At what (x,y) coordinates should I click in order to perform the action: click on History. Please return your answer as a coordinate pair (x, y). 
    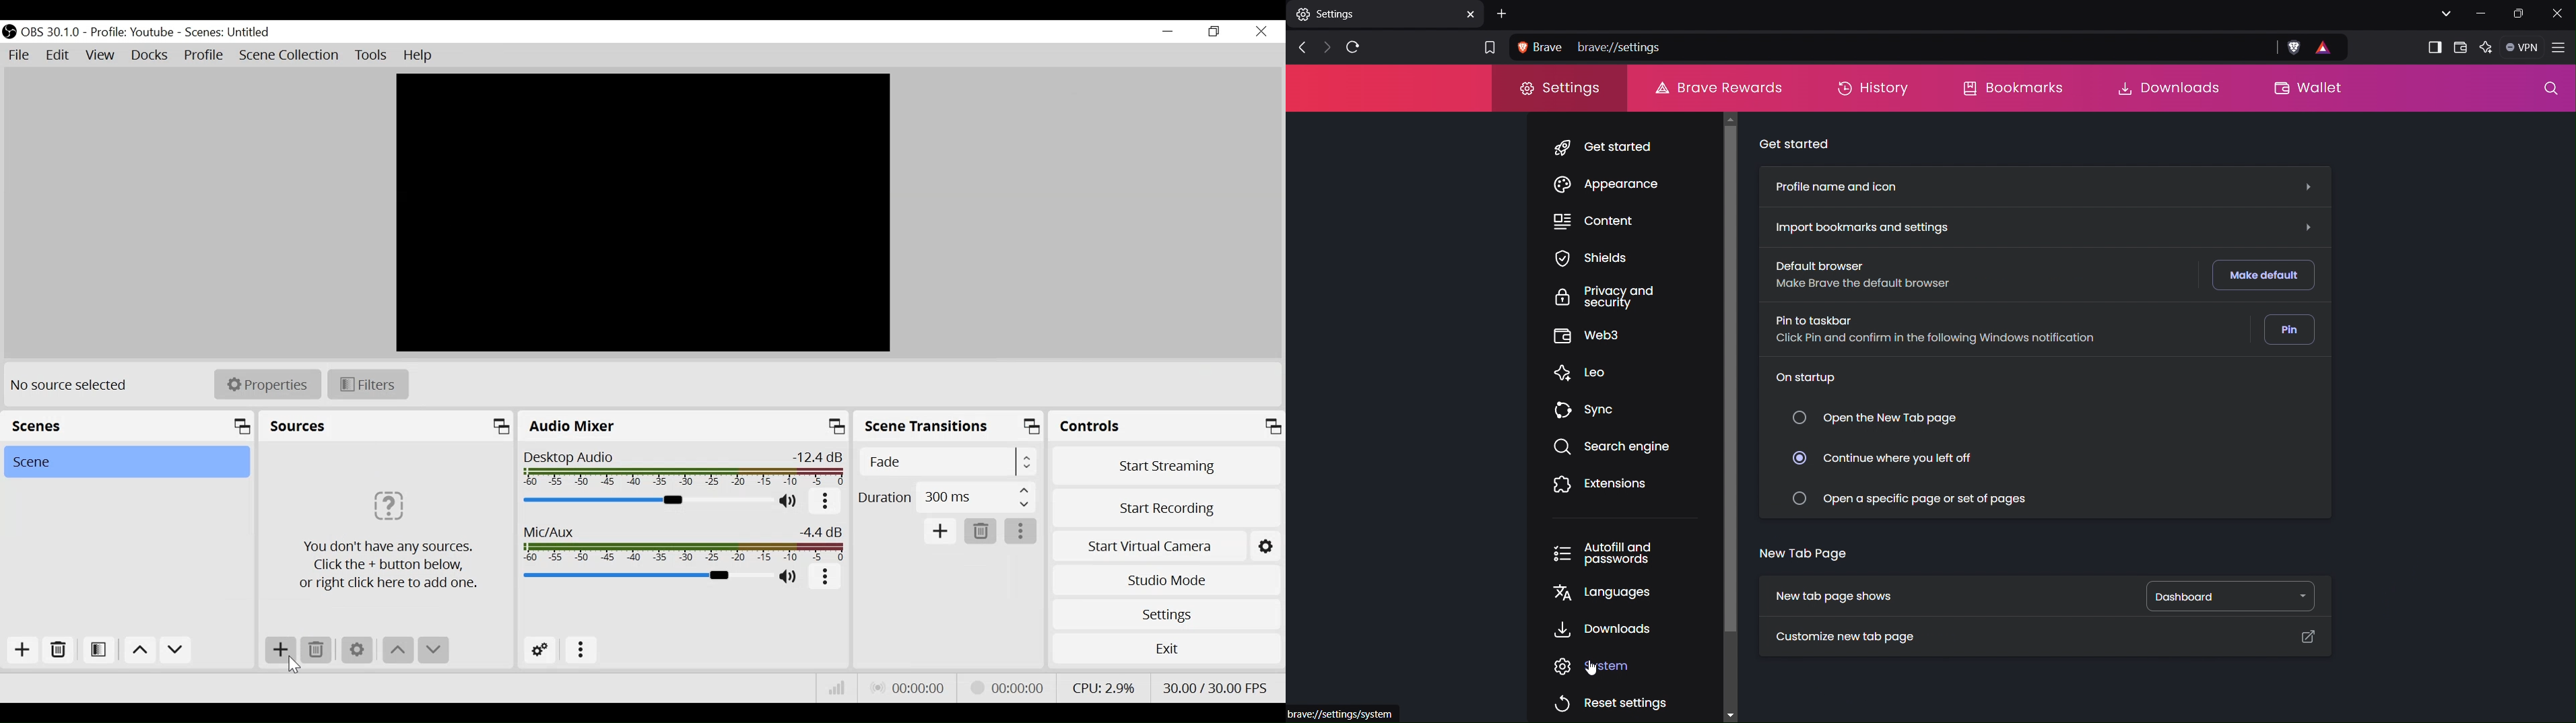
    Looking at the image, I should click on (1872, 88).